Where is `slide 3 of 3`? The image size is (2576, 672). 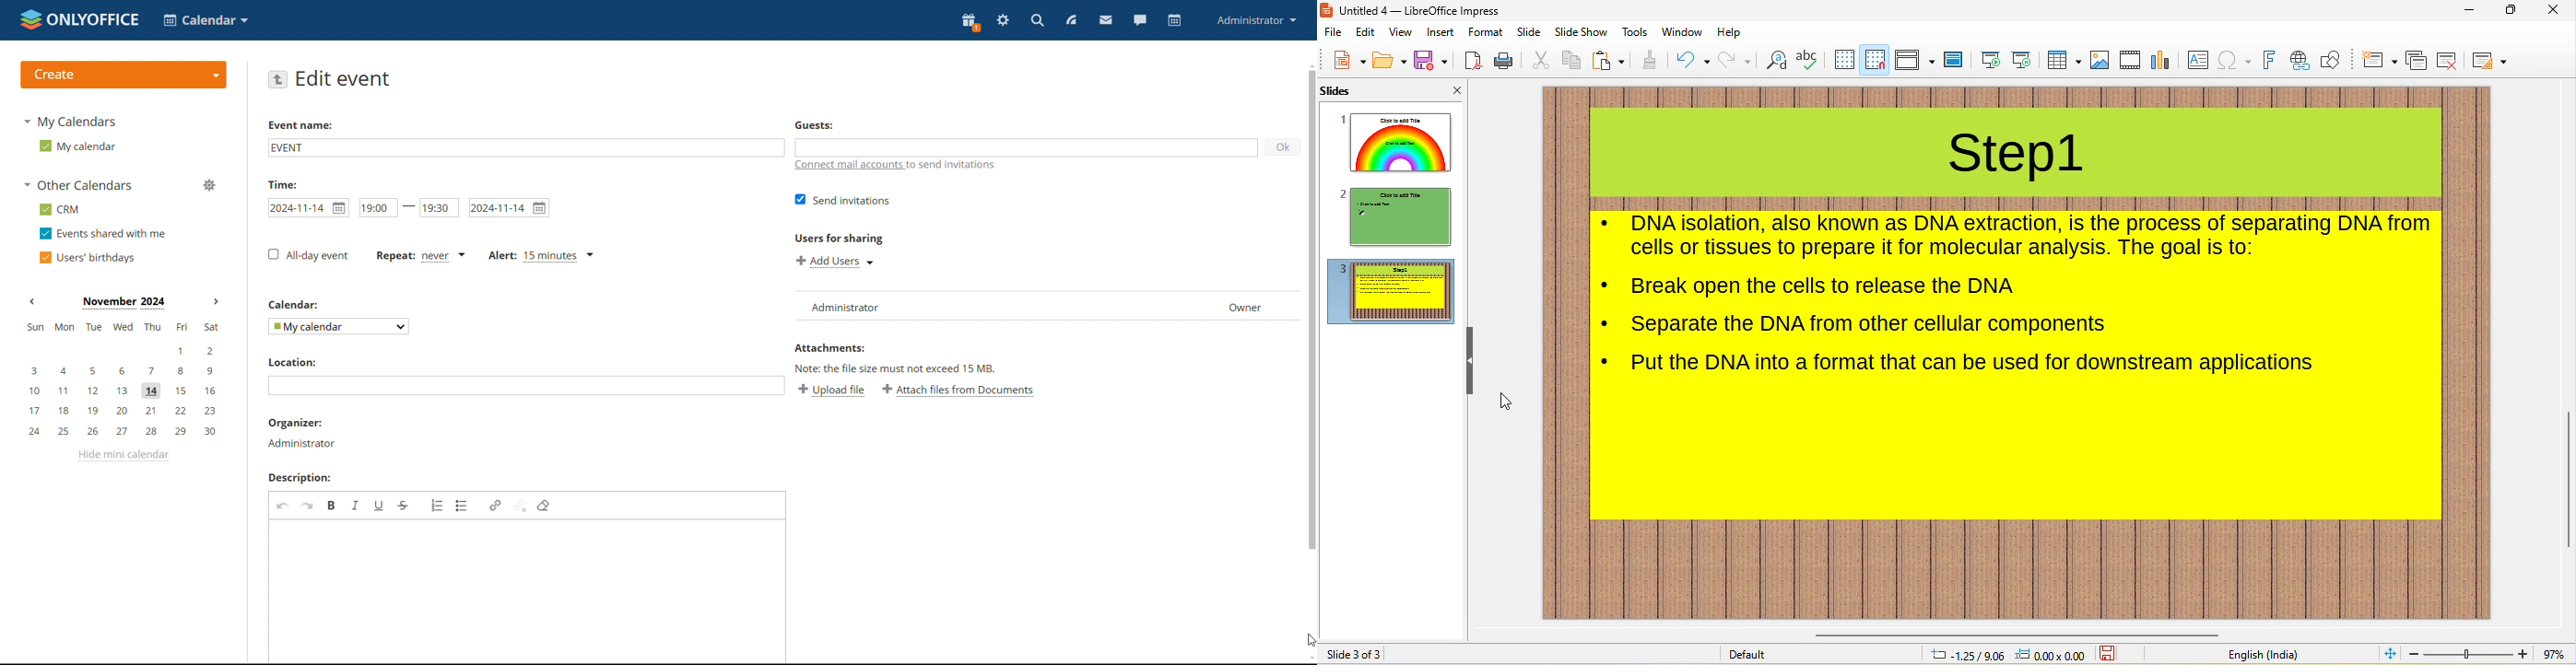
slide 3 of 3 is located at coordinates (1357, 654).